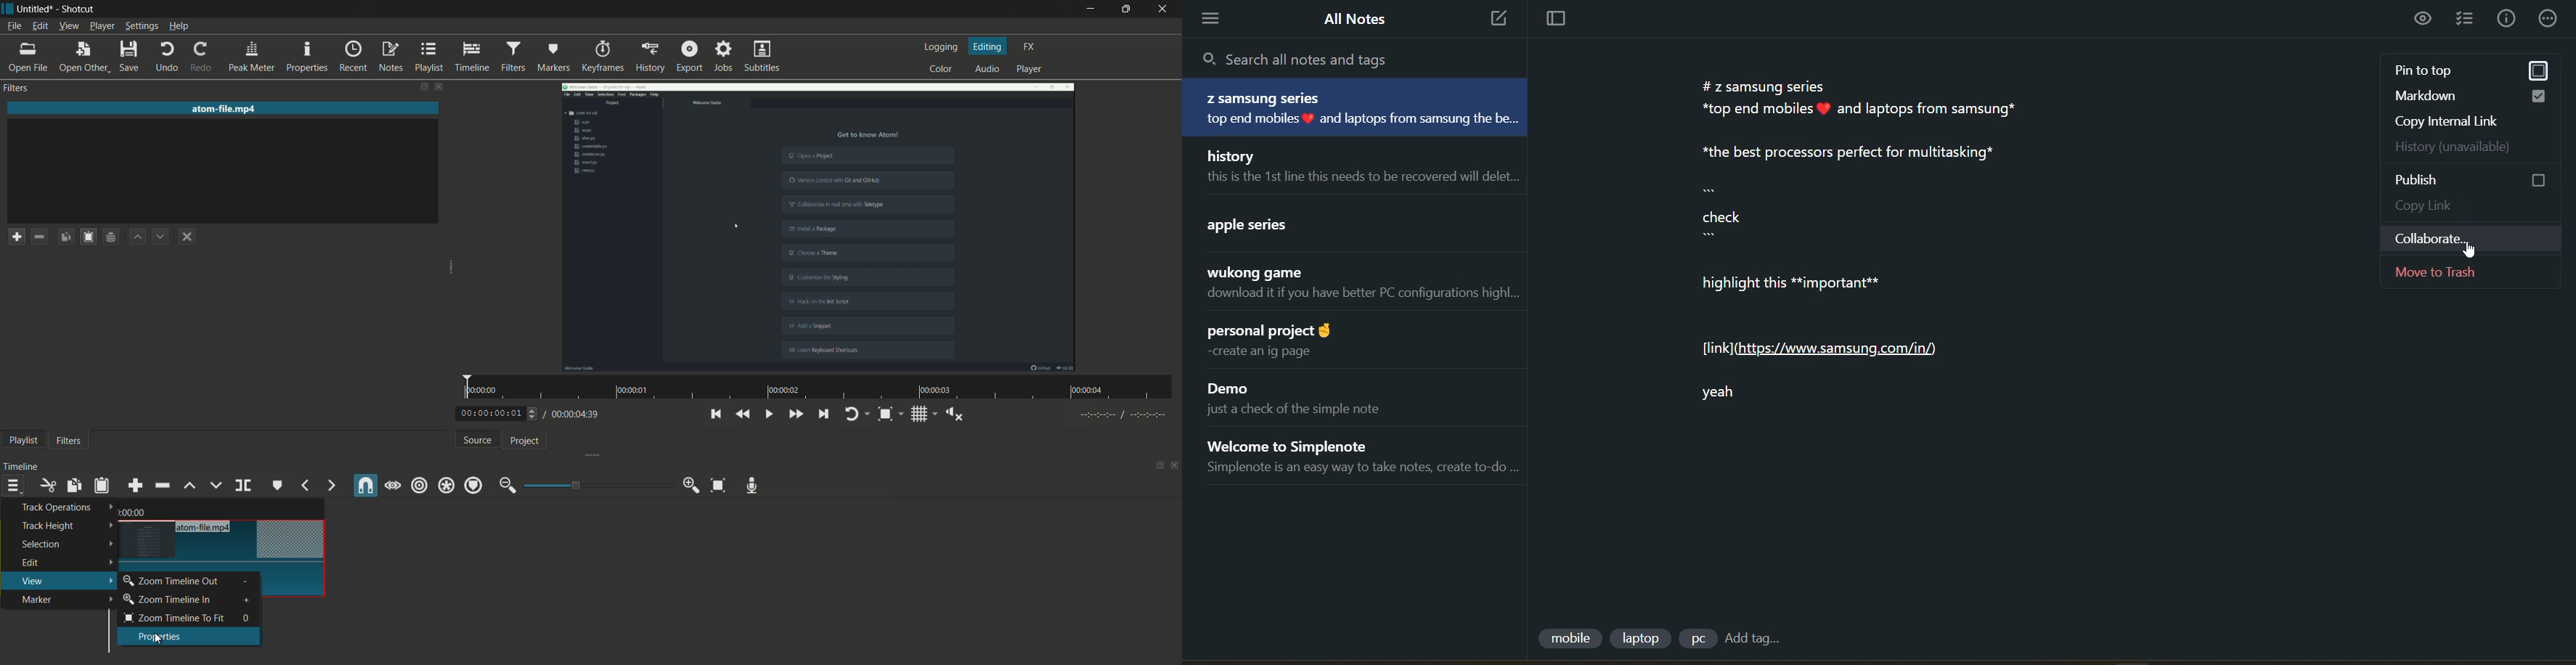 The width and height of the screenshot is (2576, 672). What do you see at coordinates (161, 485) in the screenshot?
I see `ripple delete` at bounding box center [161, 485].